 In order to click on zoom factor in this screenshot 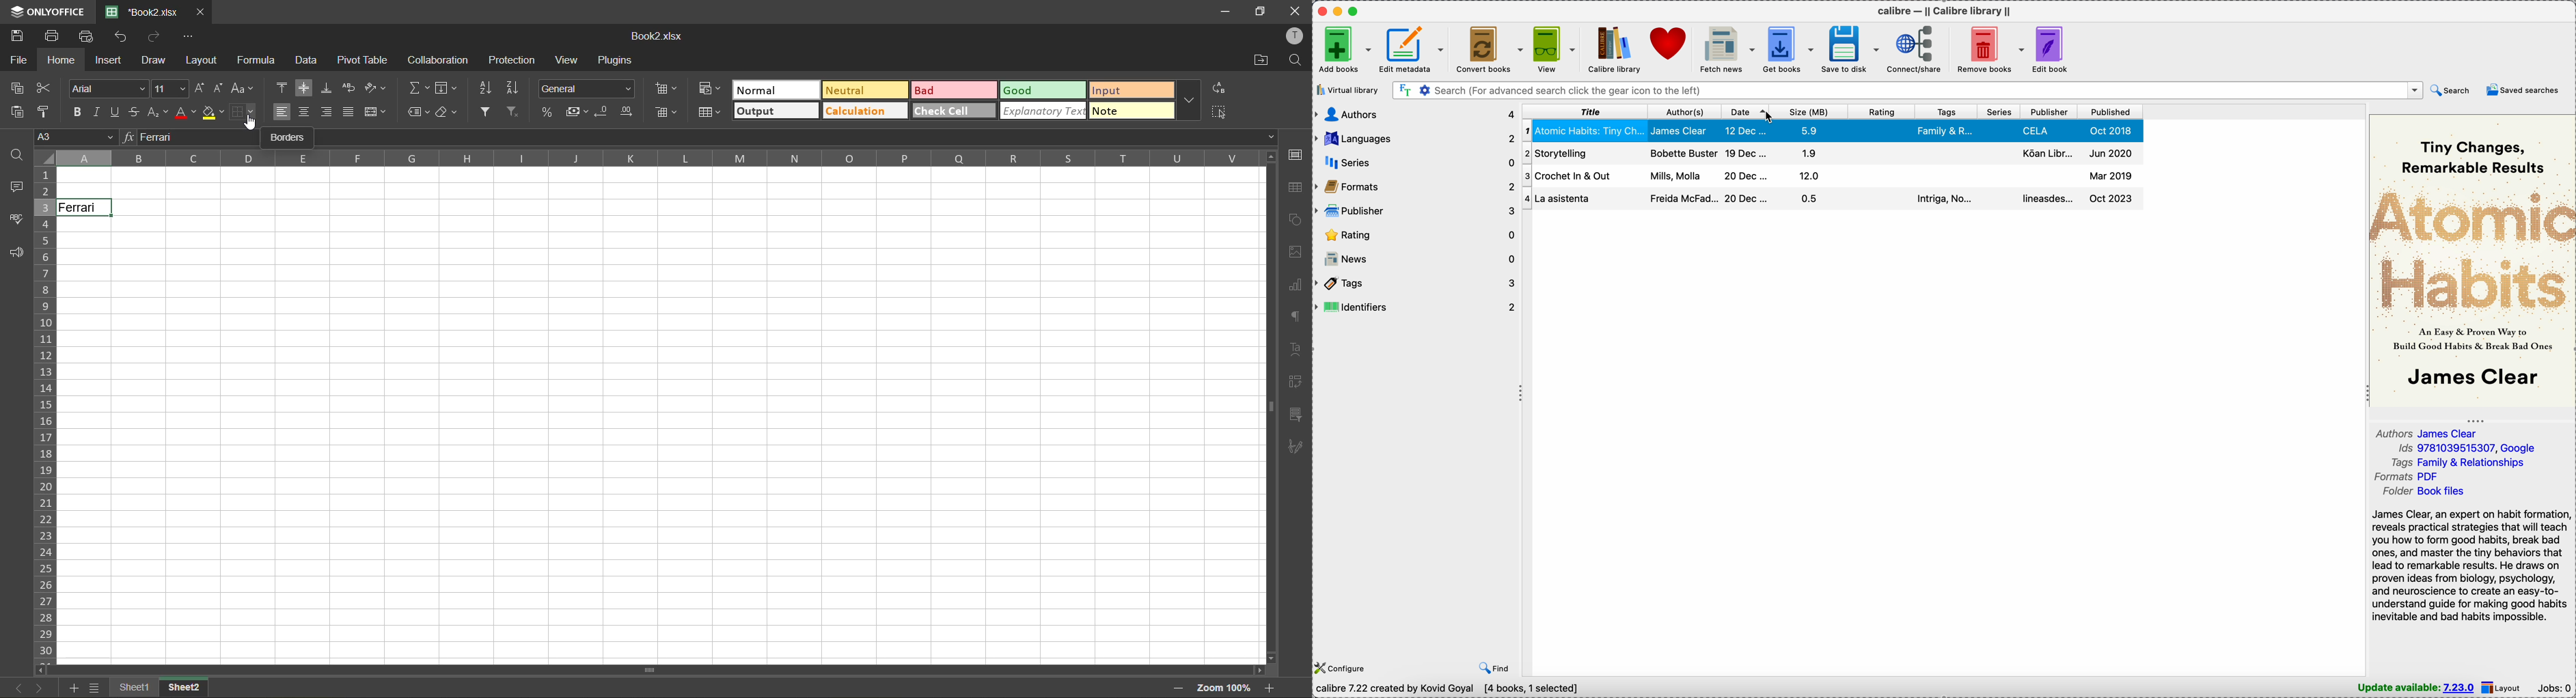, I will do `click(1225, 688)`.